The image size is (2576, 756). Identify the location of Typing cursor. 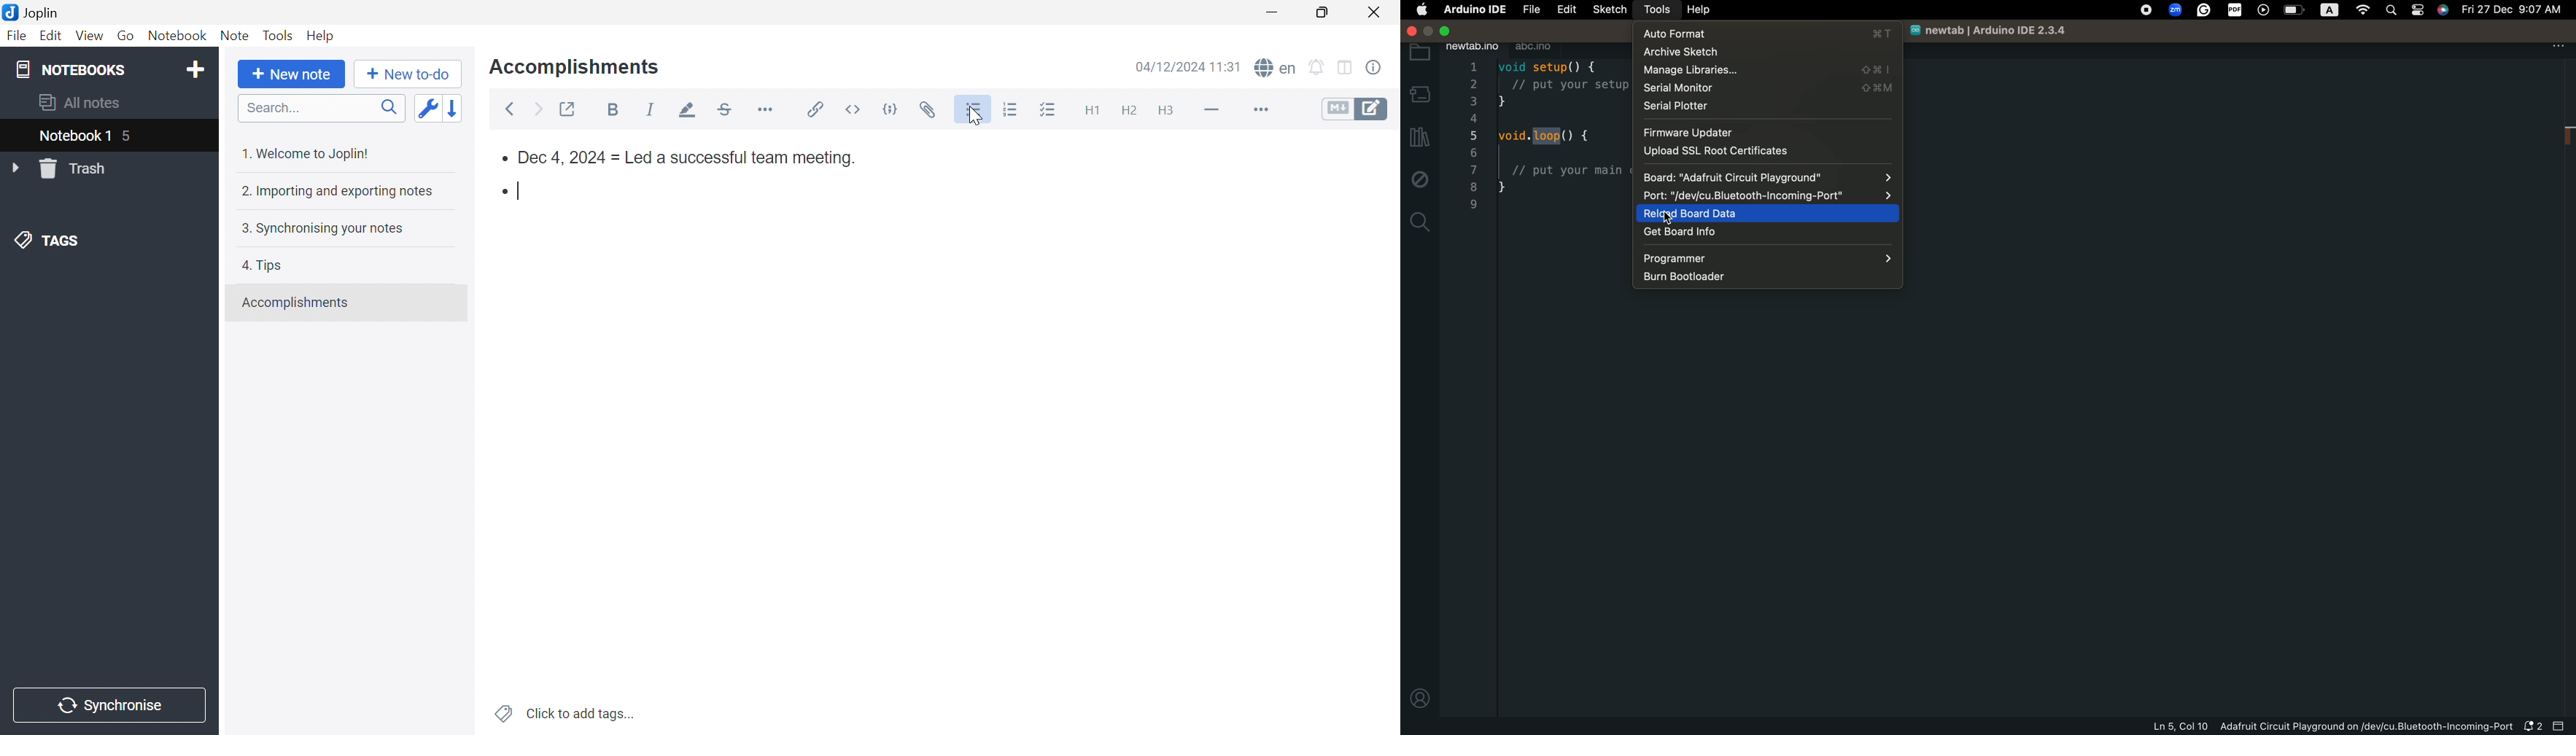
(522, 190).